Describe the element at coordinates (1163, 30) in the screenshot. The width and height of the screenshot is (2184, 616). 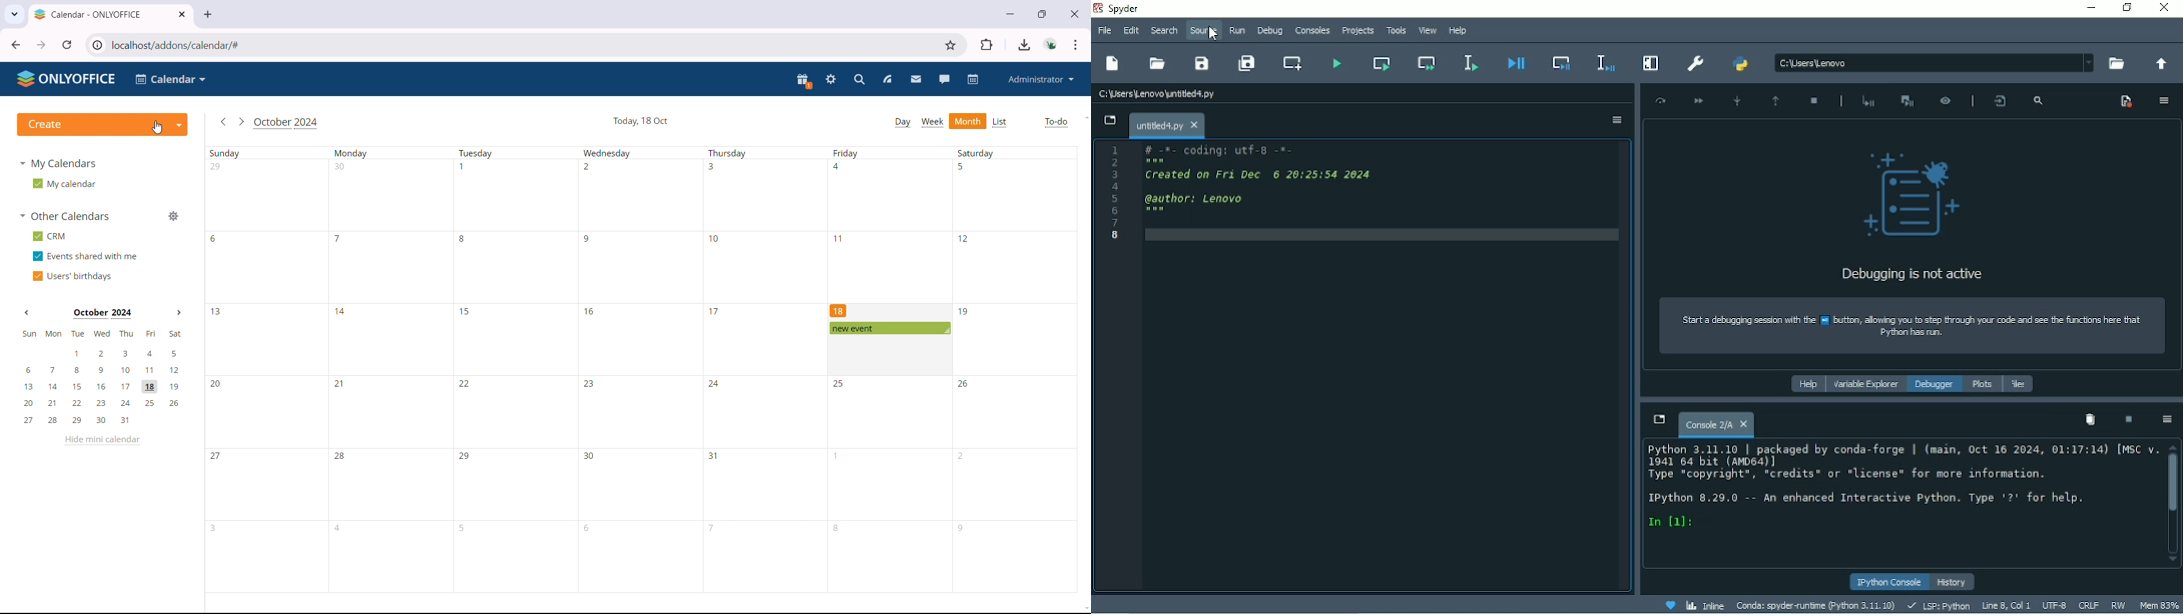
I see `Search` at that location.